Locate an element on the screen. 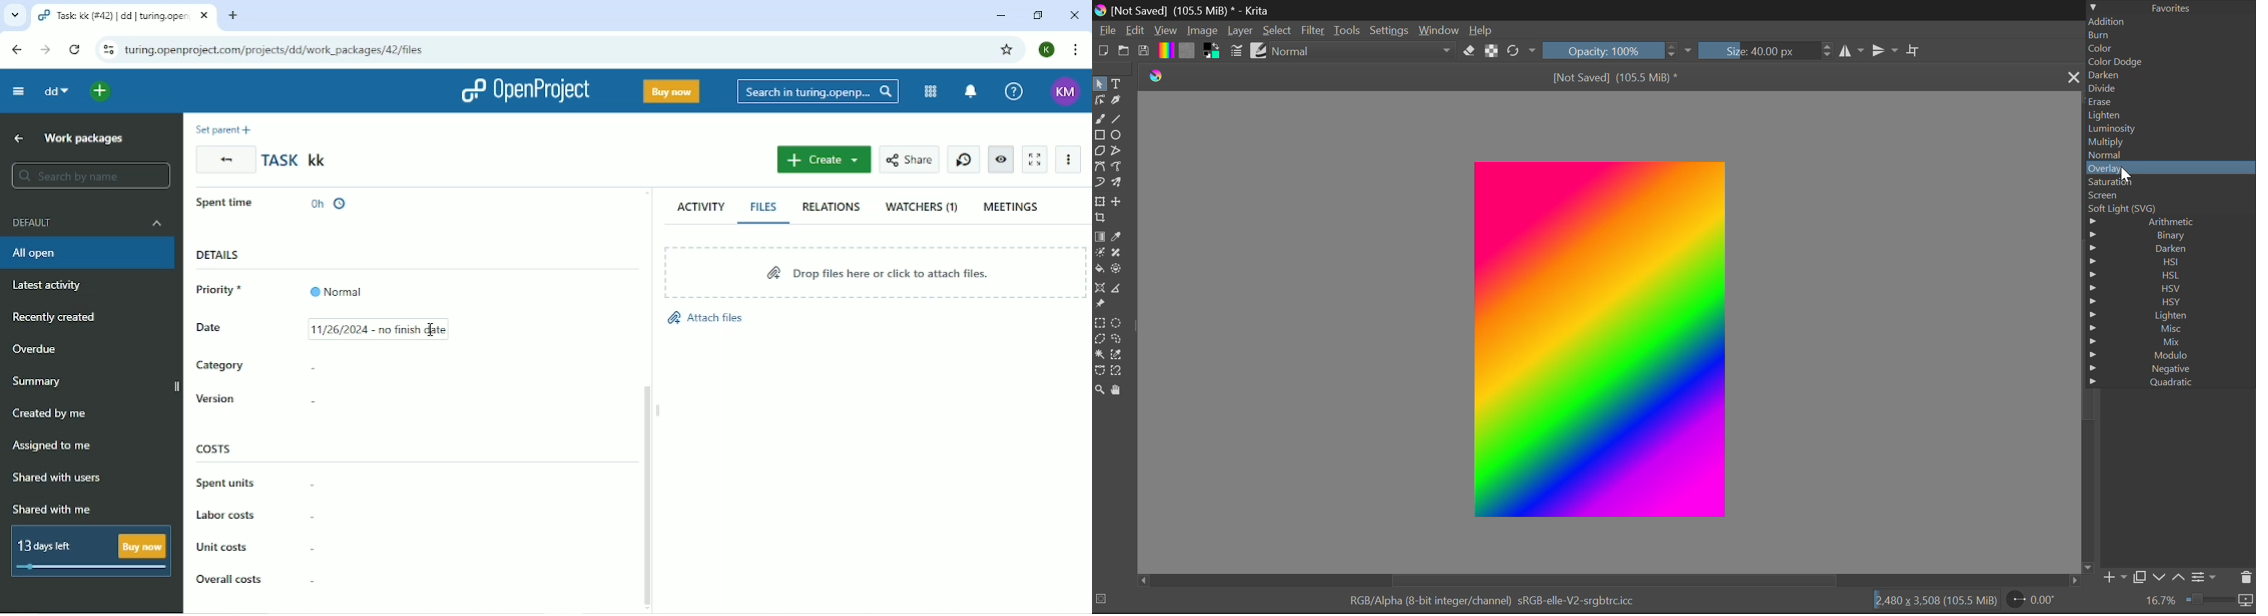 This screenshot has height=616, width=2268. Arithmetic is located at coordinates (2167, 221).